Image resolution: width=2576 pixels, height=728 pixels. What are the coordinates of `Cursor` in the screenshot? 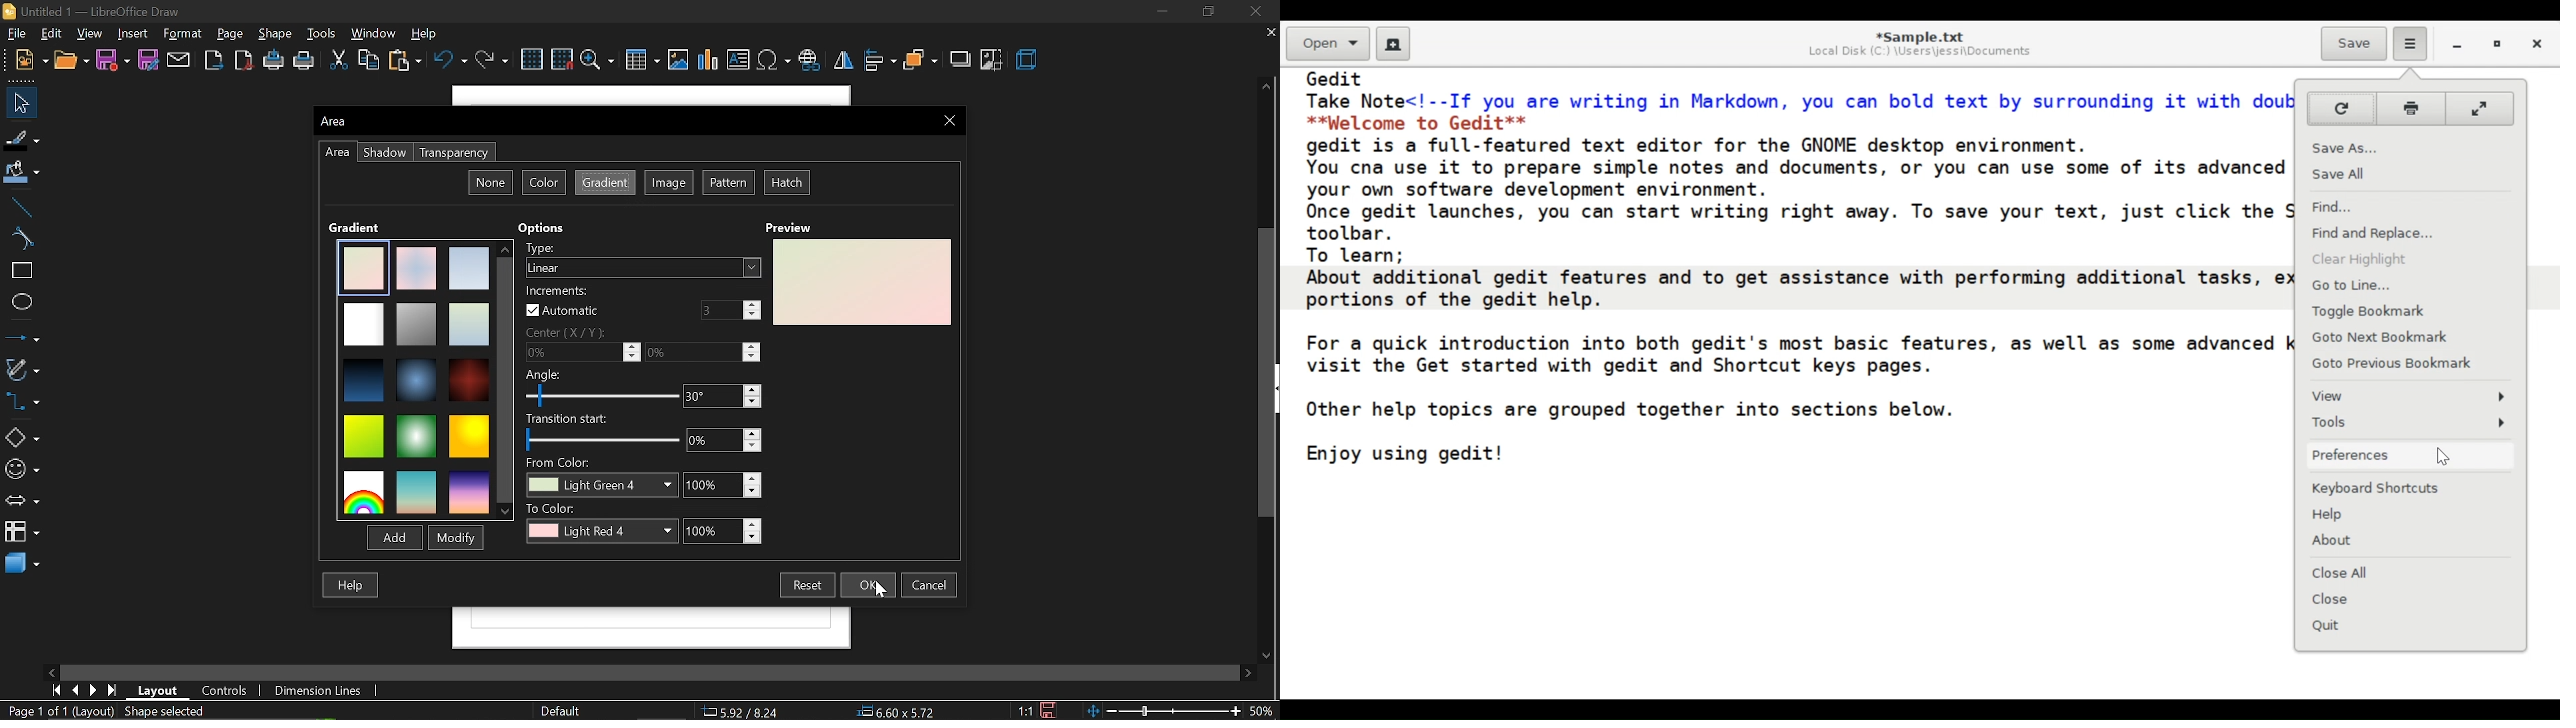 It's located at (2441, 457).